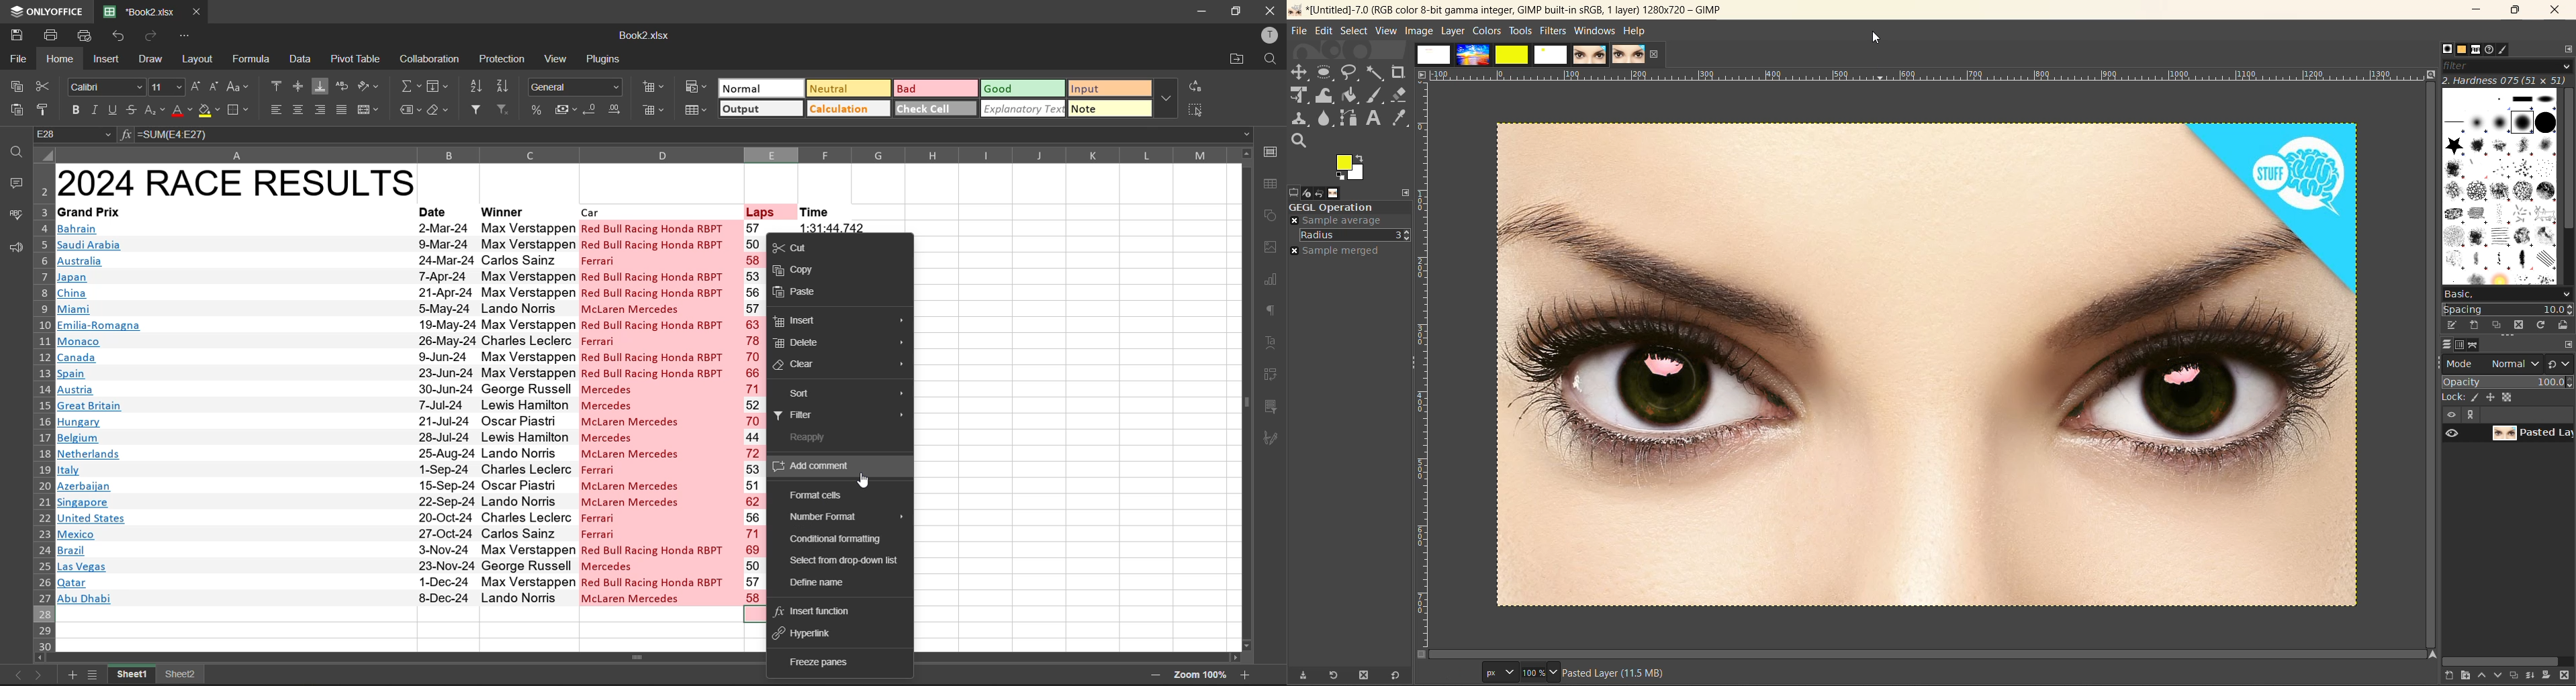 The width and height of the screenshot is (2576, 700). What do you see at coordinates (2540, 326) in the screenshot?
I see `refresh brushes` at bounding box center [2540, 326].